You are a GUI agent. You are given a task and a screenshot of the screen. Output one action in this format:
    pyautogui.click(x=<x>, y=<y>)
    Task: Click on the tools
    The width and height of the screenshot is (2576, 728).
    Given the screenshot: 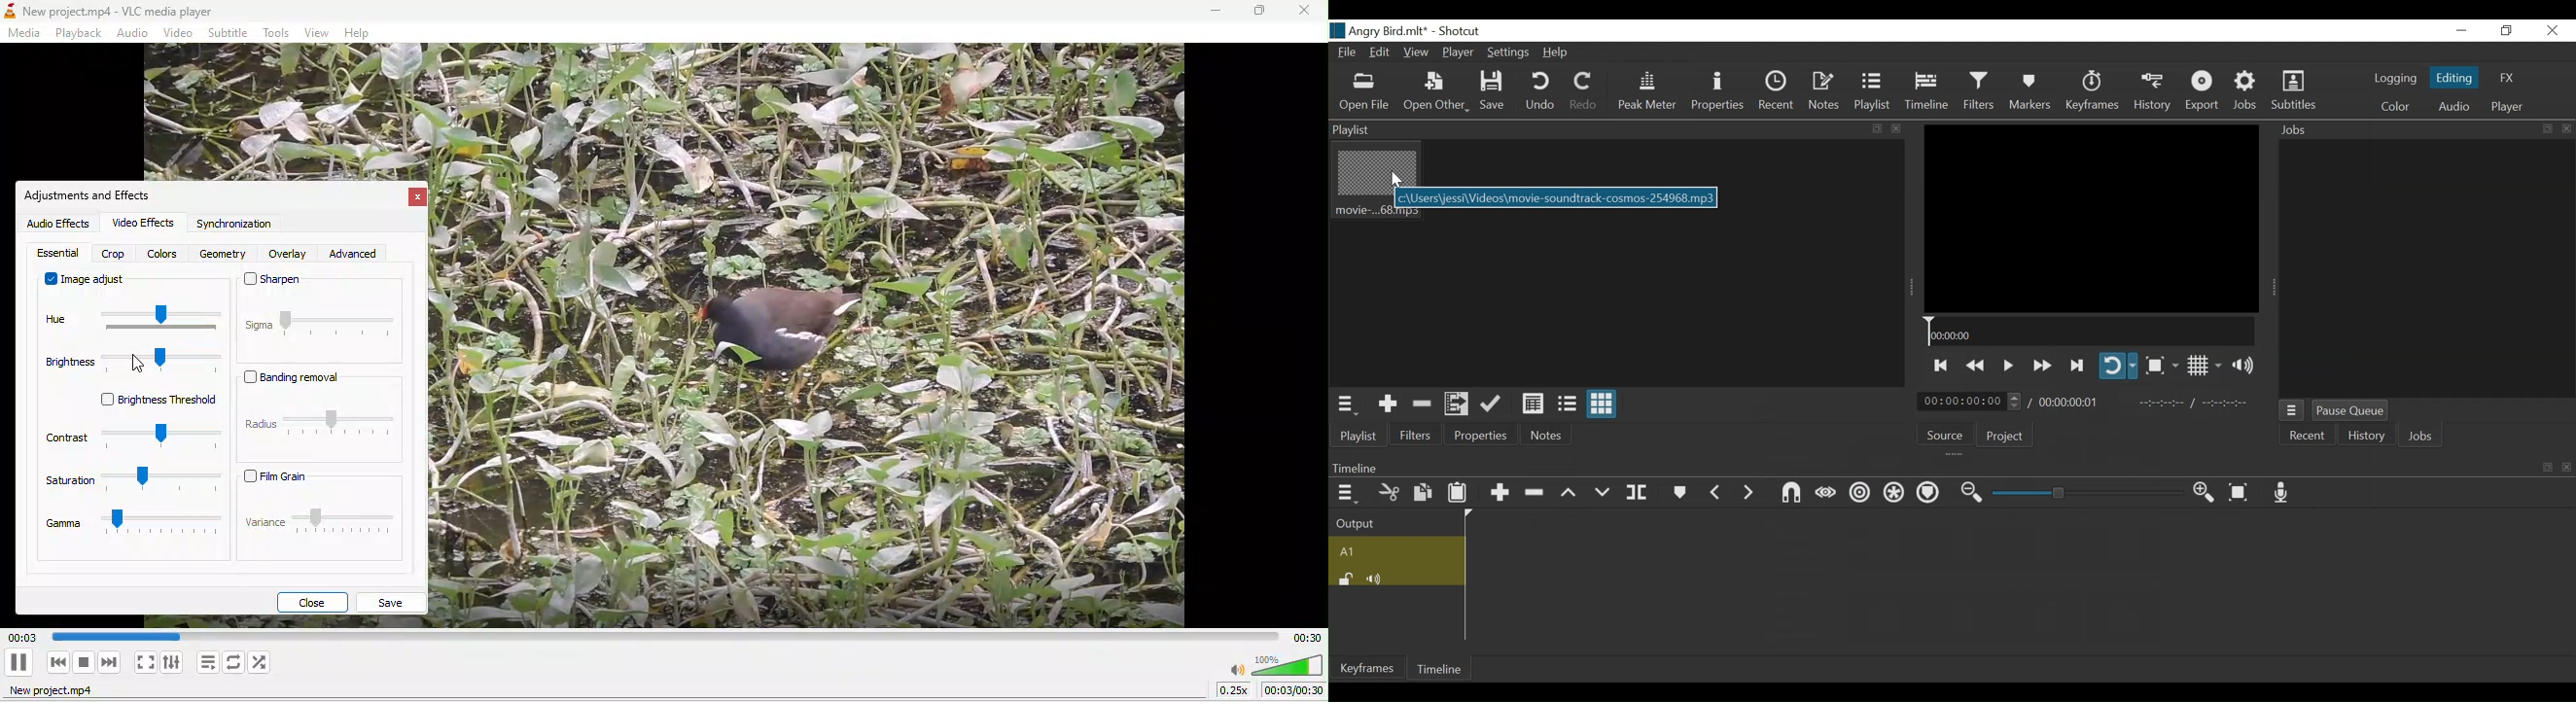 What is the action you would take?
    pyautogui.click(x=278, y=34)
    